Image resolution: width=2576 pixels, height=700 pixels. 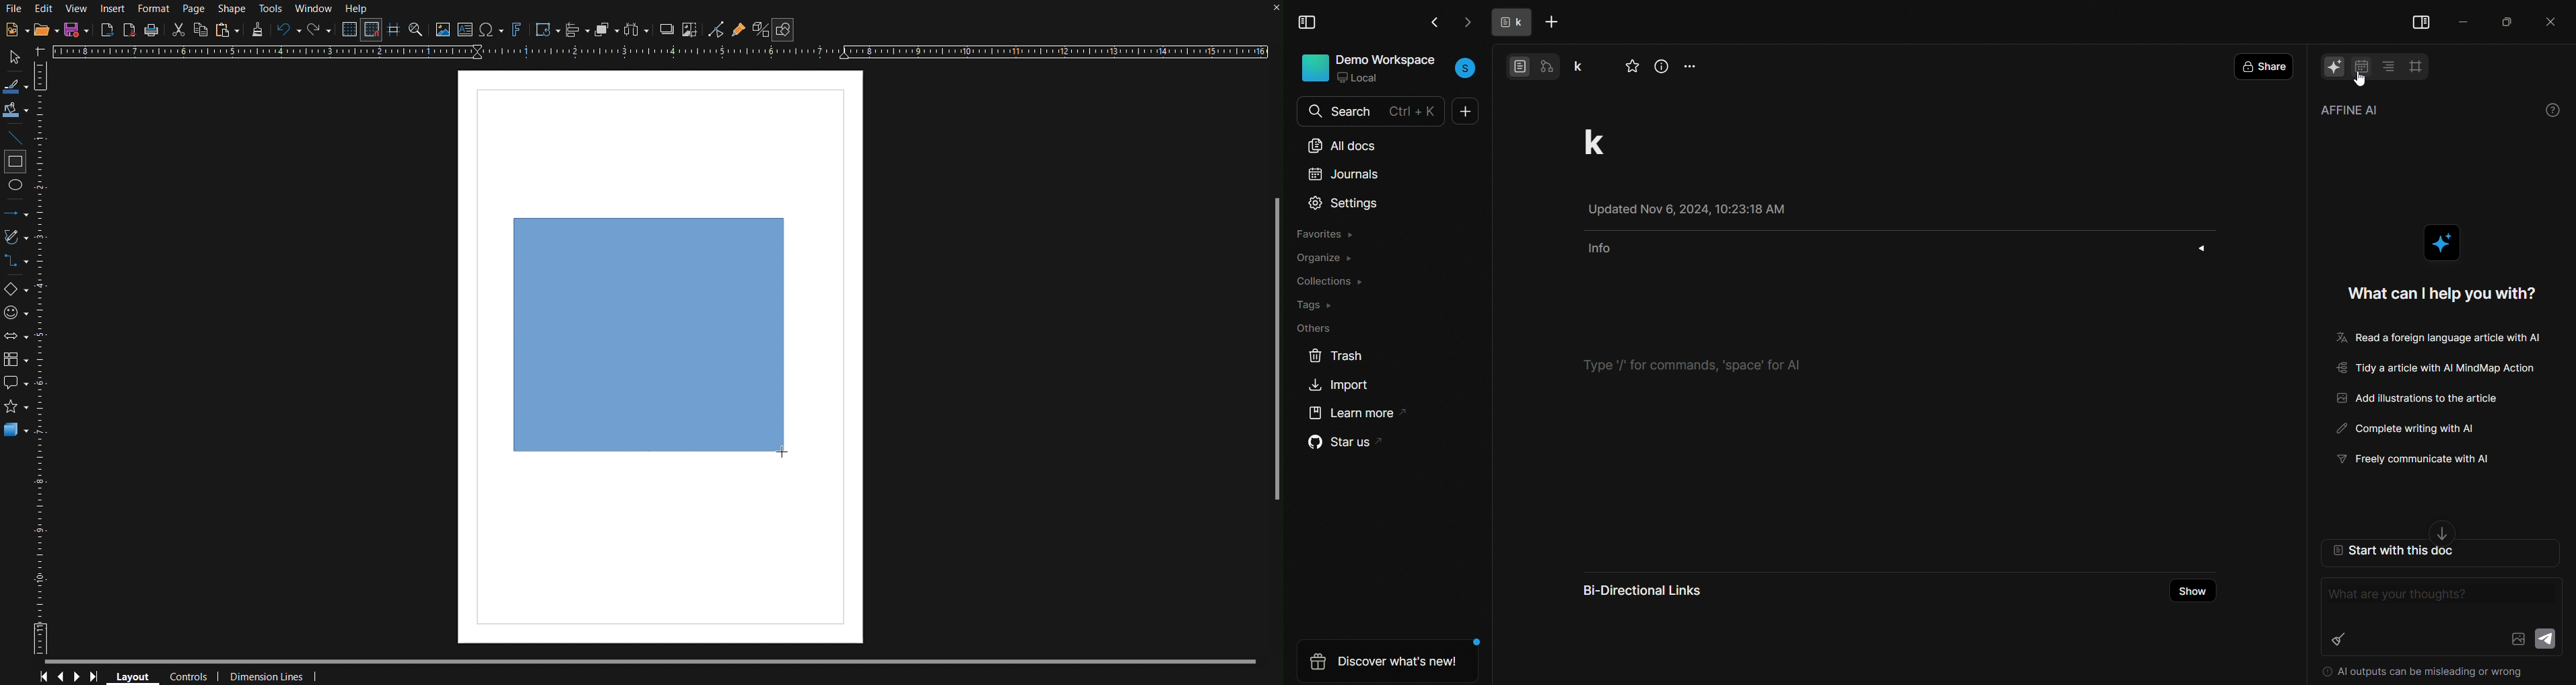 What do you see at coordinates (1276, 356) in the screenshot?
I see `Scrollbar` at bounding box center [1276, 356].